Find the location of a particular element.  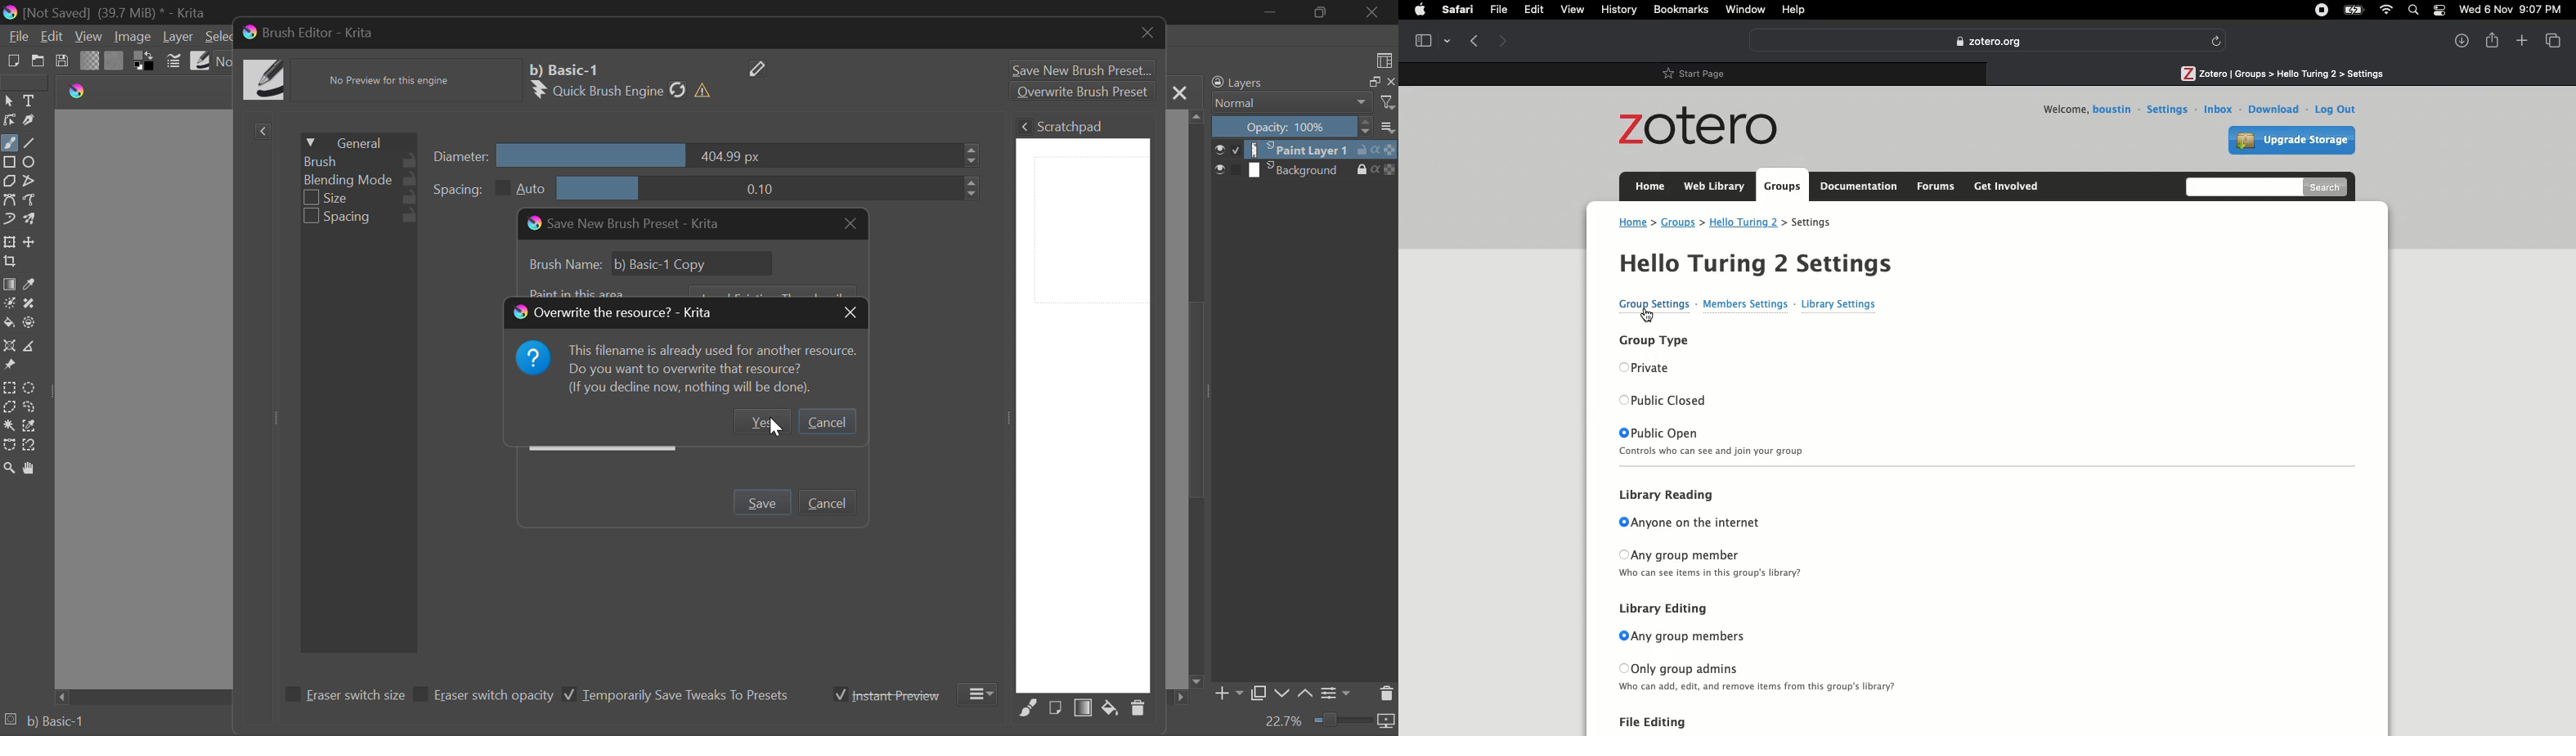

Rectangle Selection is located at coordinates (9, 387).